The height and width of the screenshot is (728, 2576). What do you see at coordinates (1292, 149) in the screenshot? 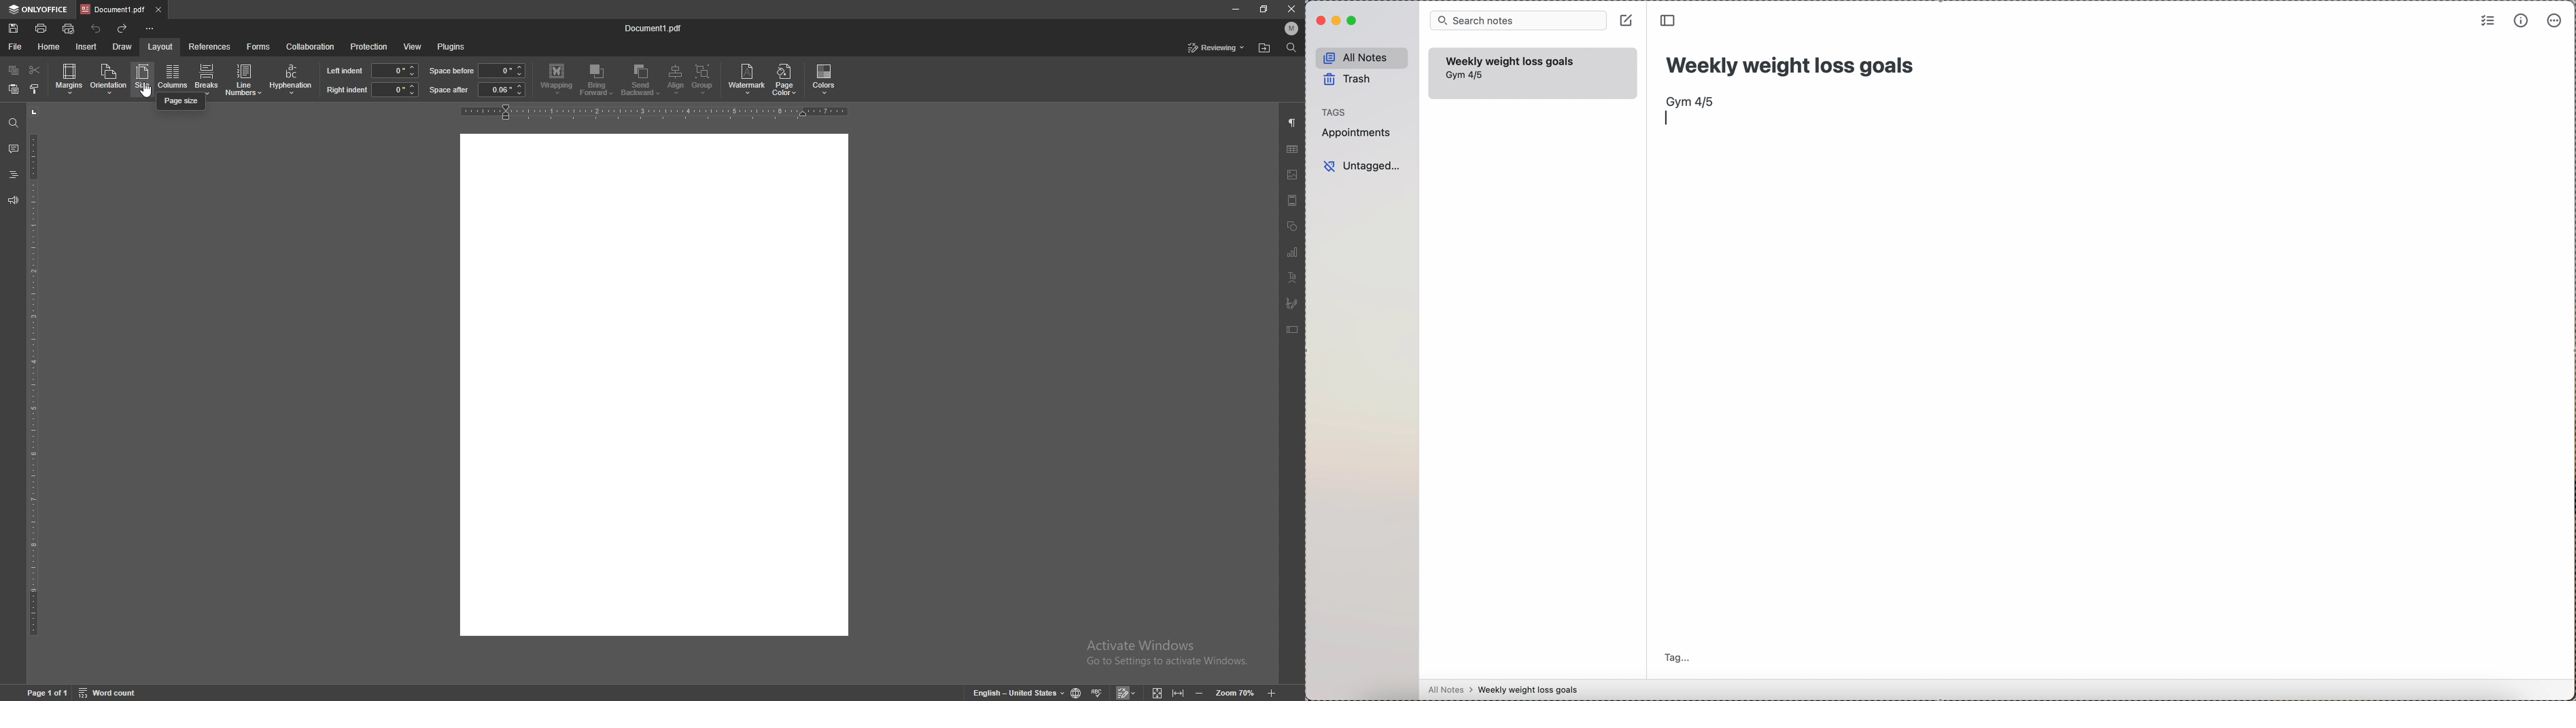
I see `table` at bounding box center [1292, 149].